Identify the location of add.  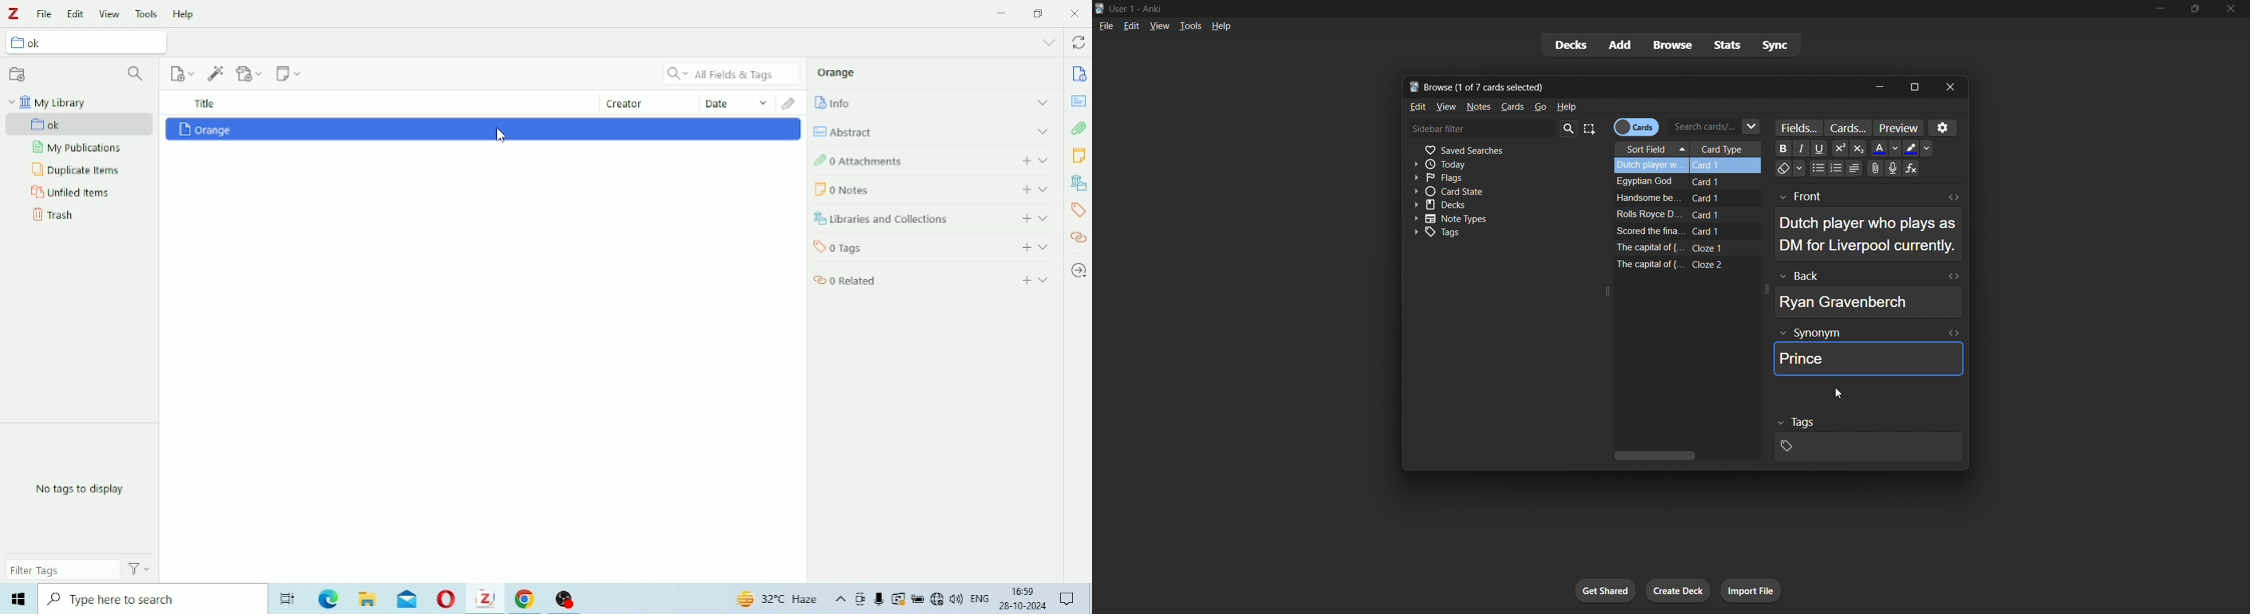
(1622, 44).